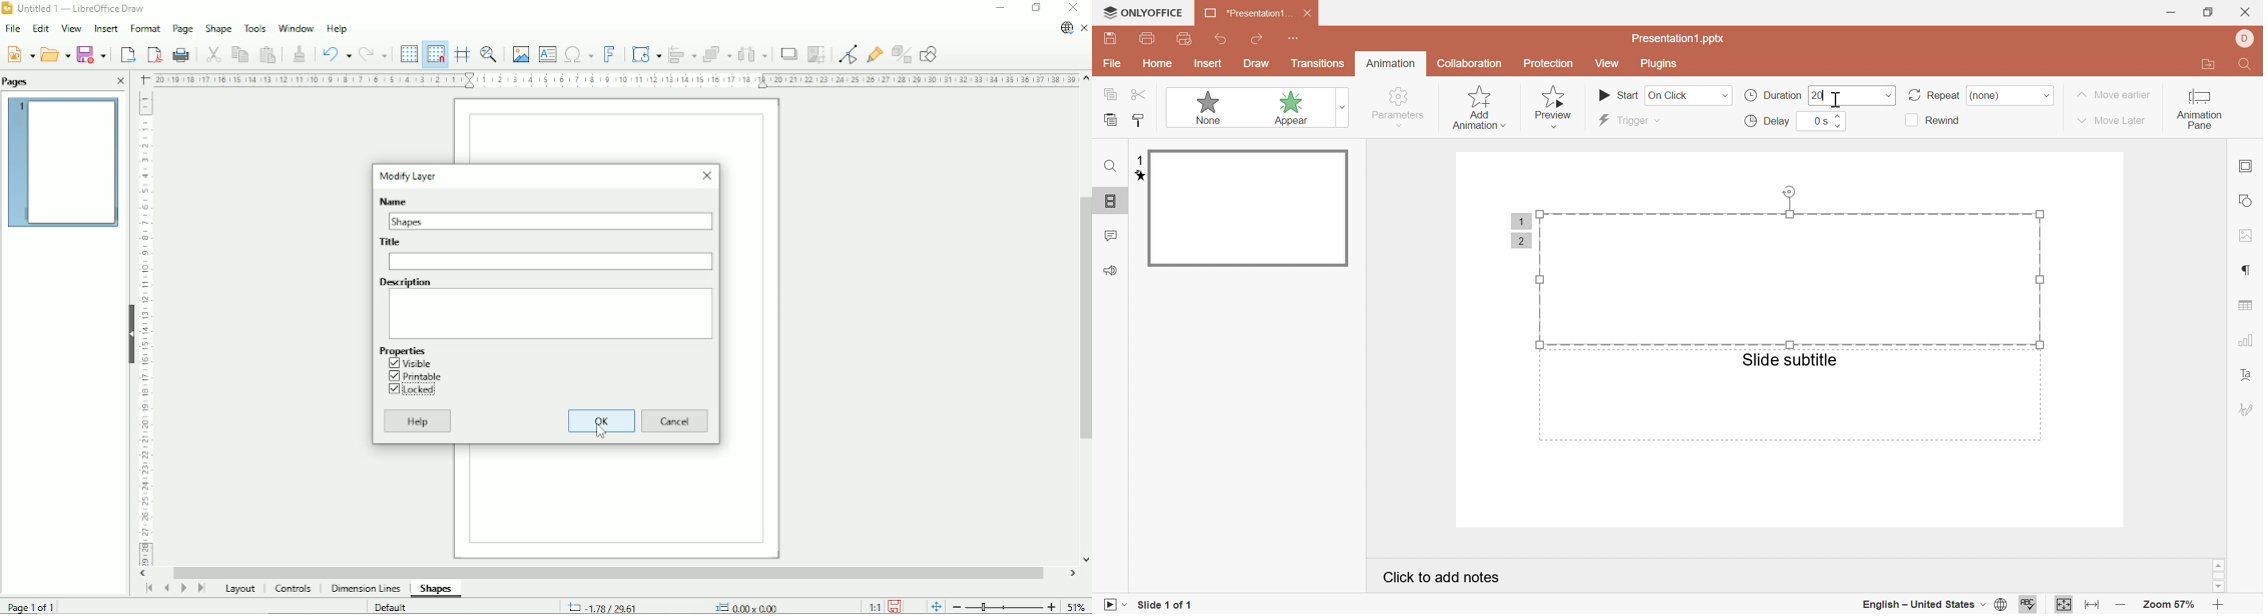 The width and height of the screenshot is (2268, 616). I want to click on Shapes, so click(436, 589).